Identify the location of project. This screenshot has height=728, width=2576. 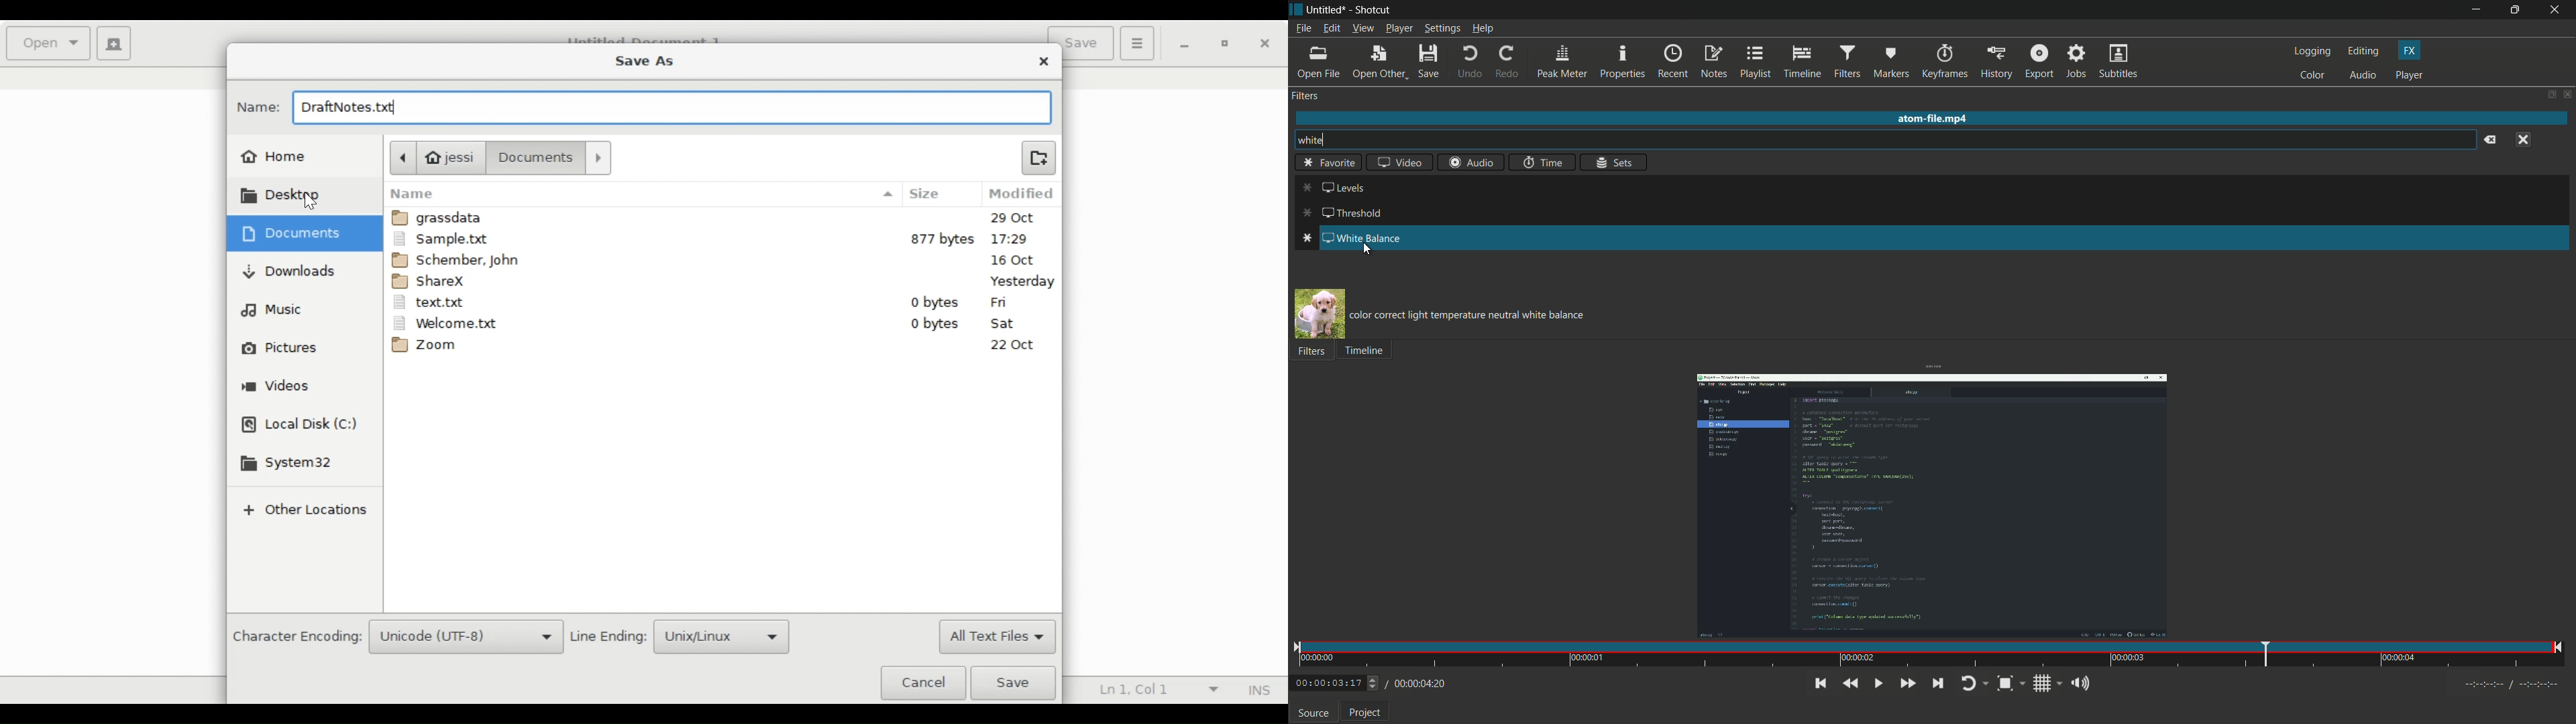
(1365, 714).